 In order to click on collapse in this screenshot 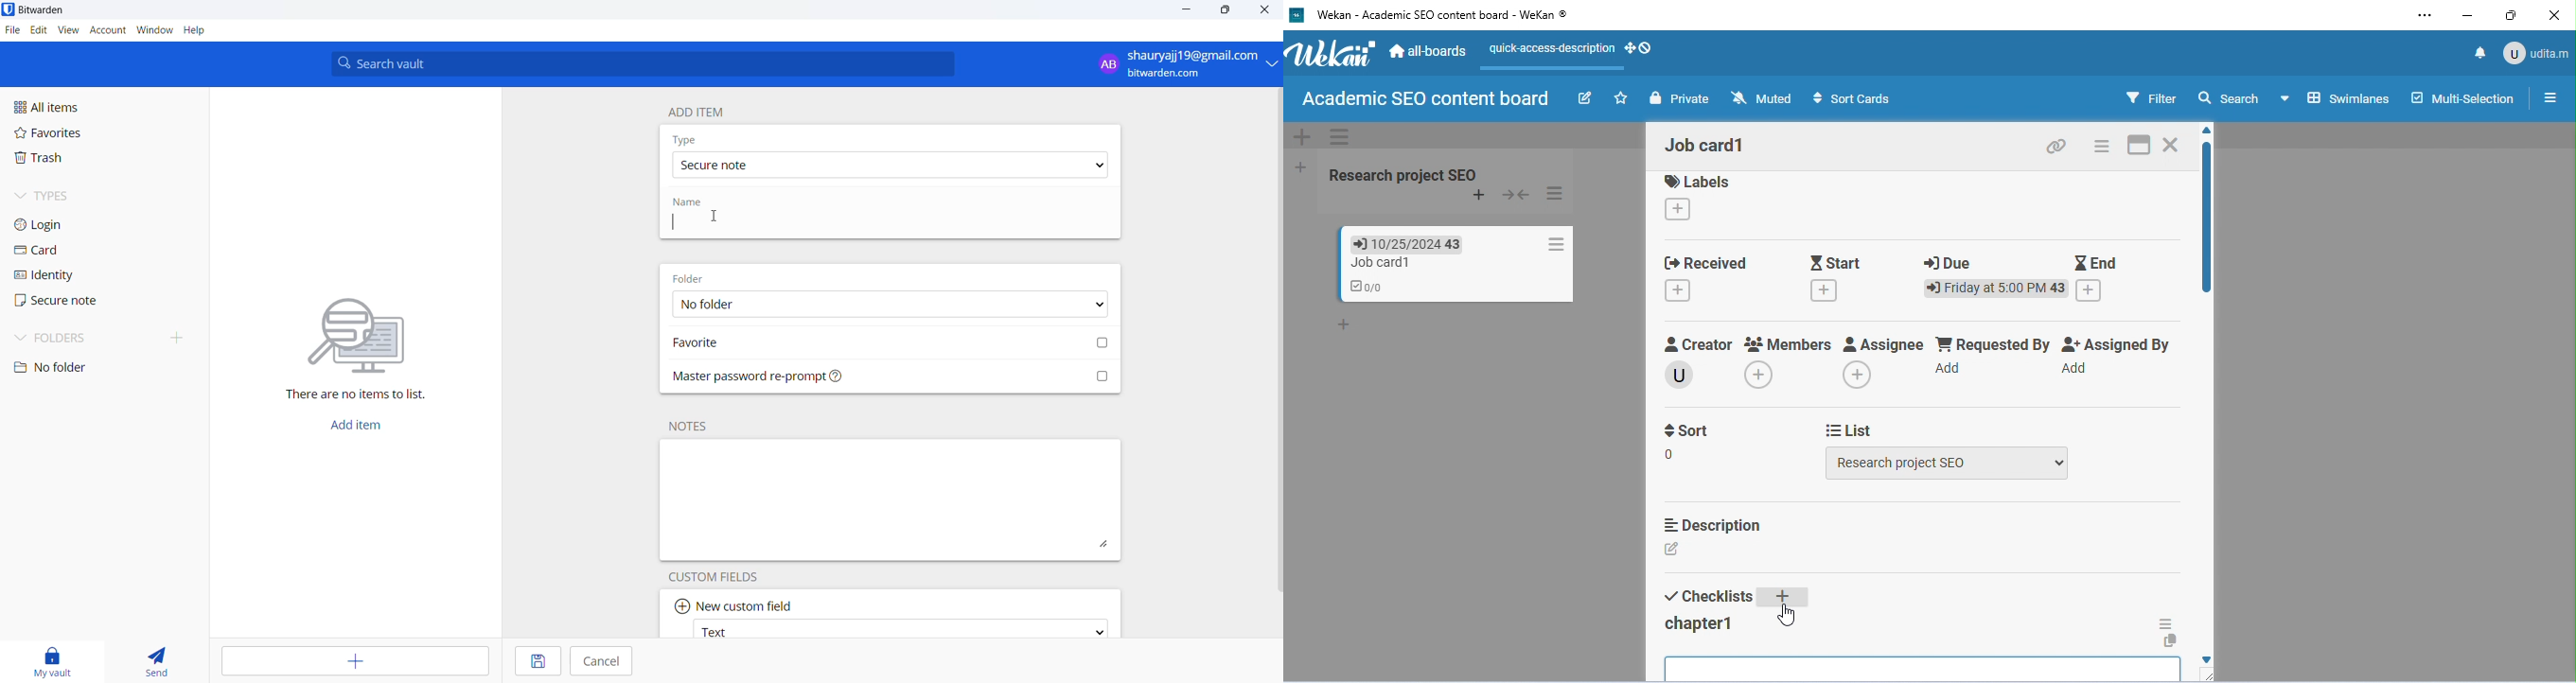, I will do `click(1518, 195)`.